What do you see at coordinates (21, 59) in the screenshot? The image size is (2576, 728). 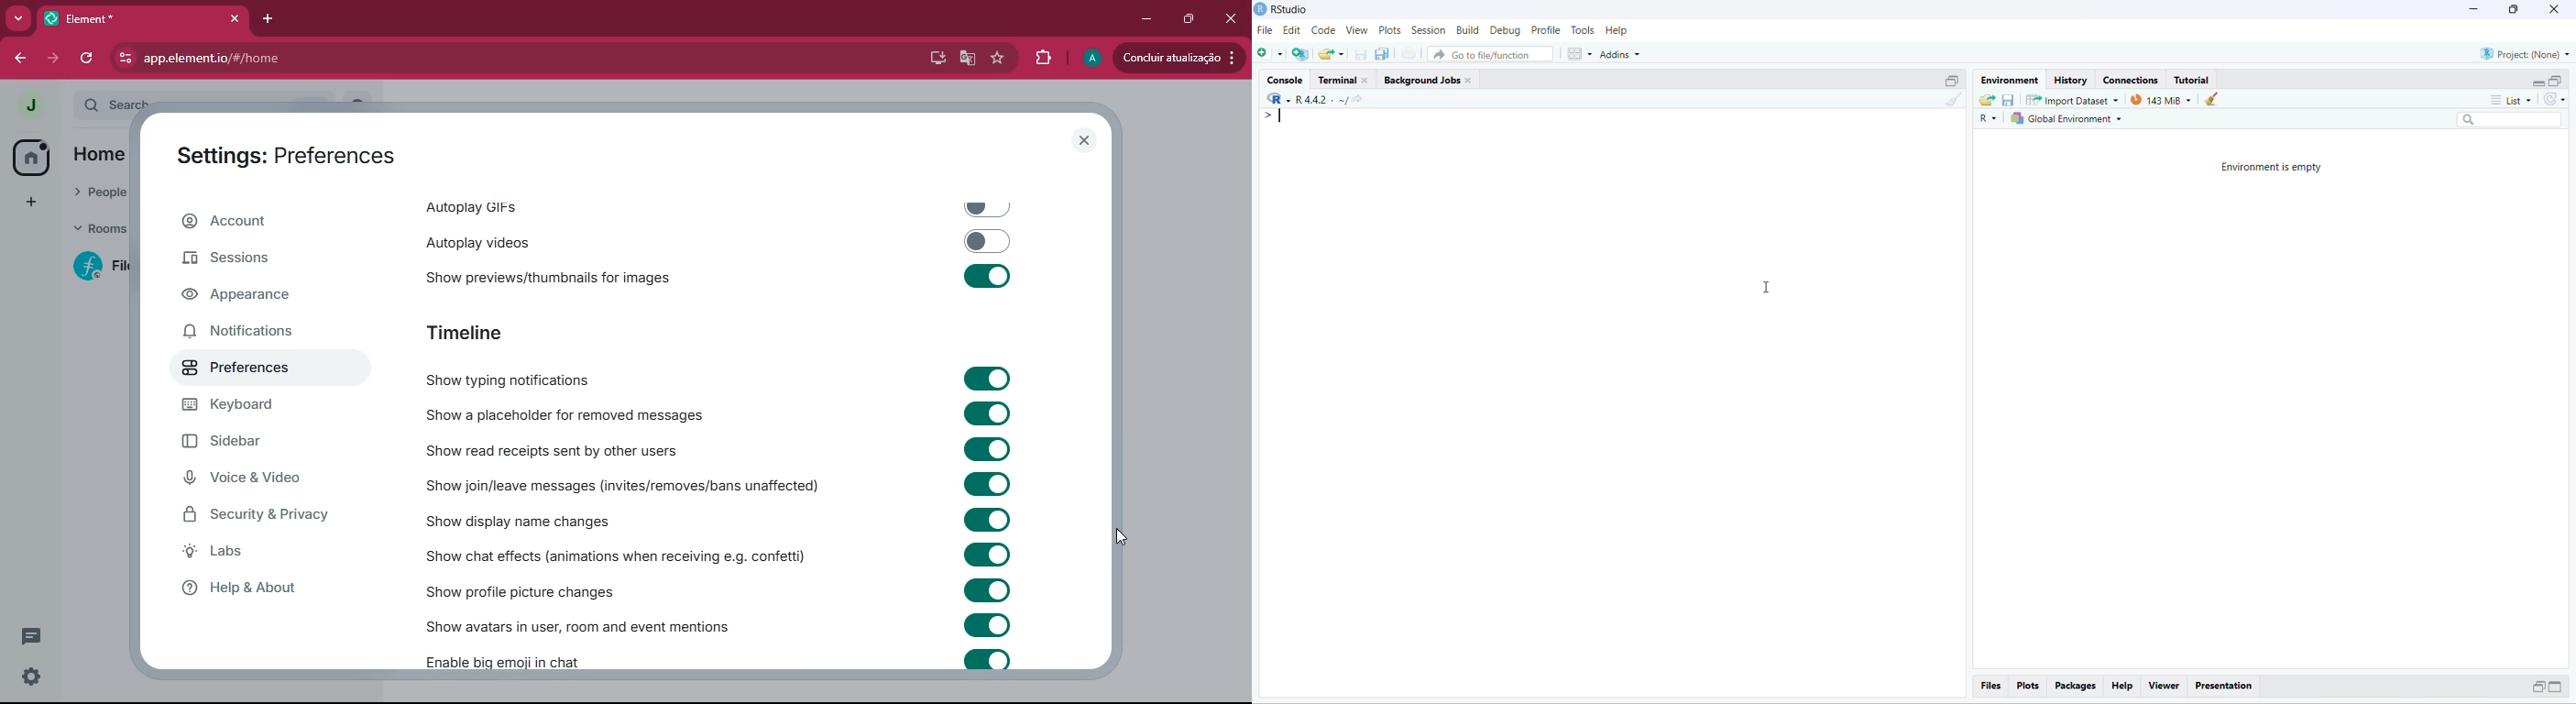 I see `back` at bounding box center [21, 59].